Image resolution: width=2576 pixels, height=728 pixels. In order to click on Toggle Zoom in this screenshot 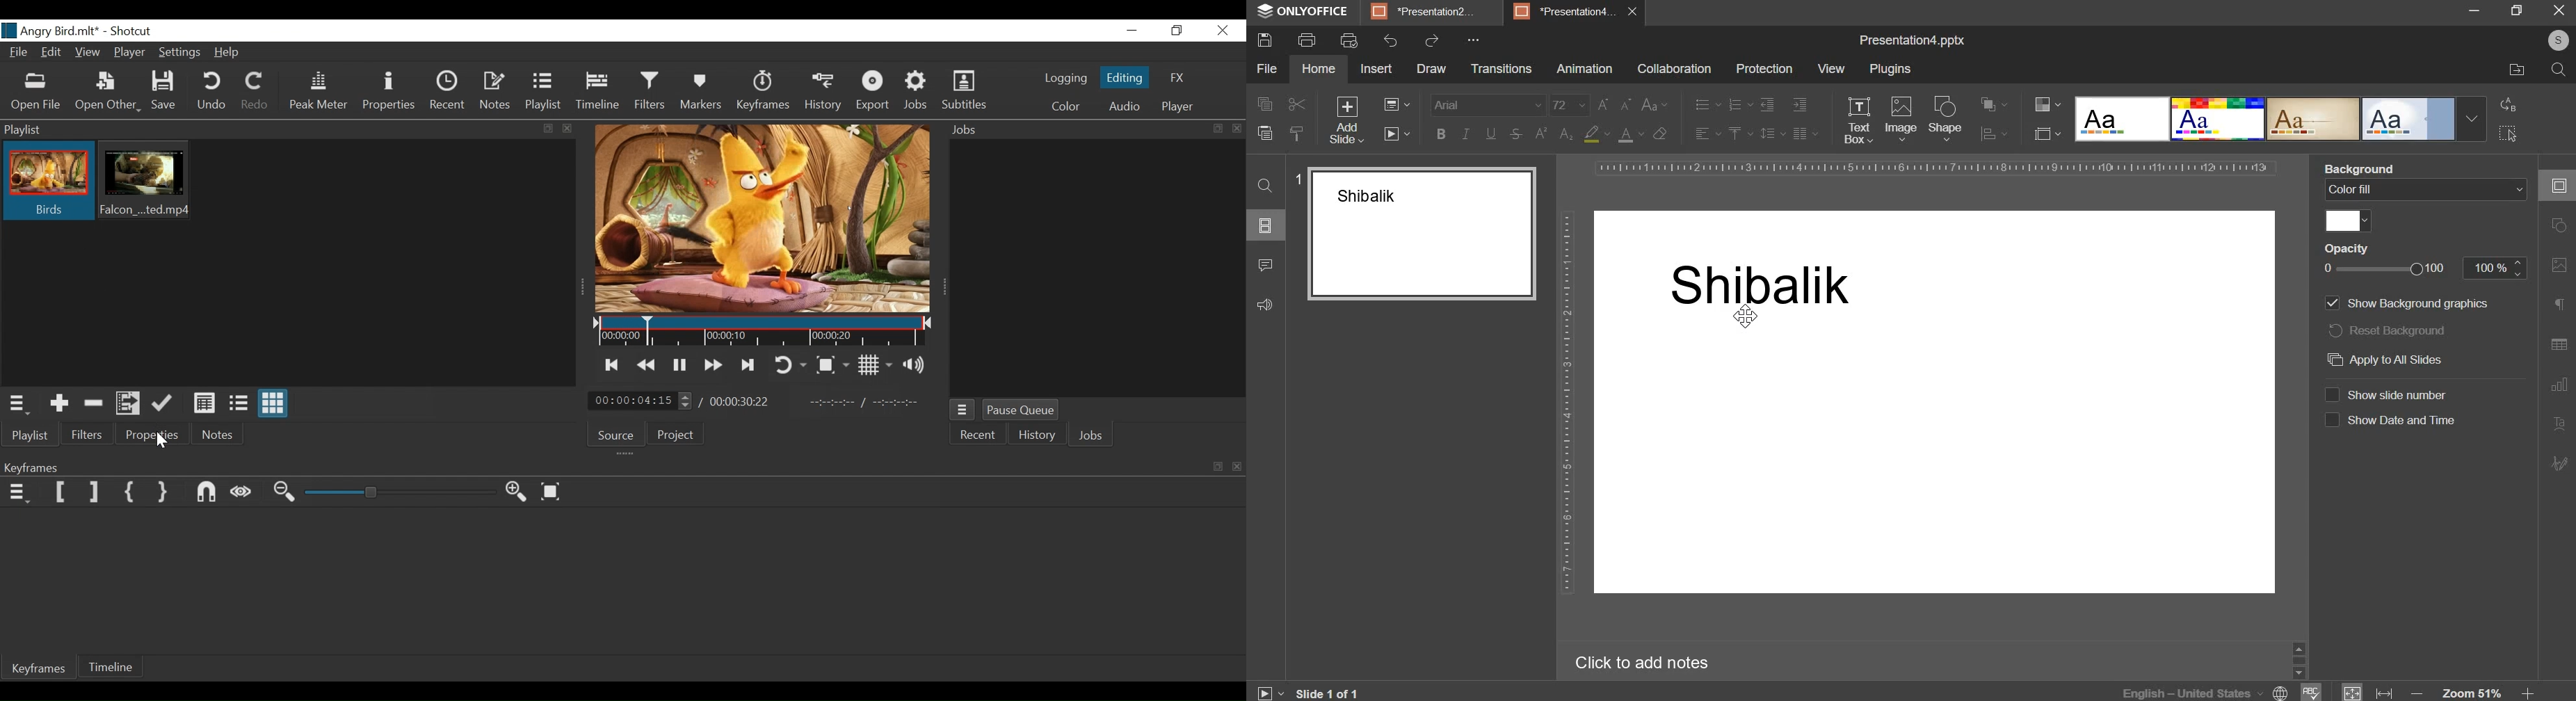, I will do `click(835, 364)`.